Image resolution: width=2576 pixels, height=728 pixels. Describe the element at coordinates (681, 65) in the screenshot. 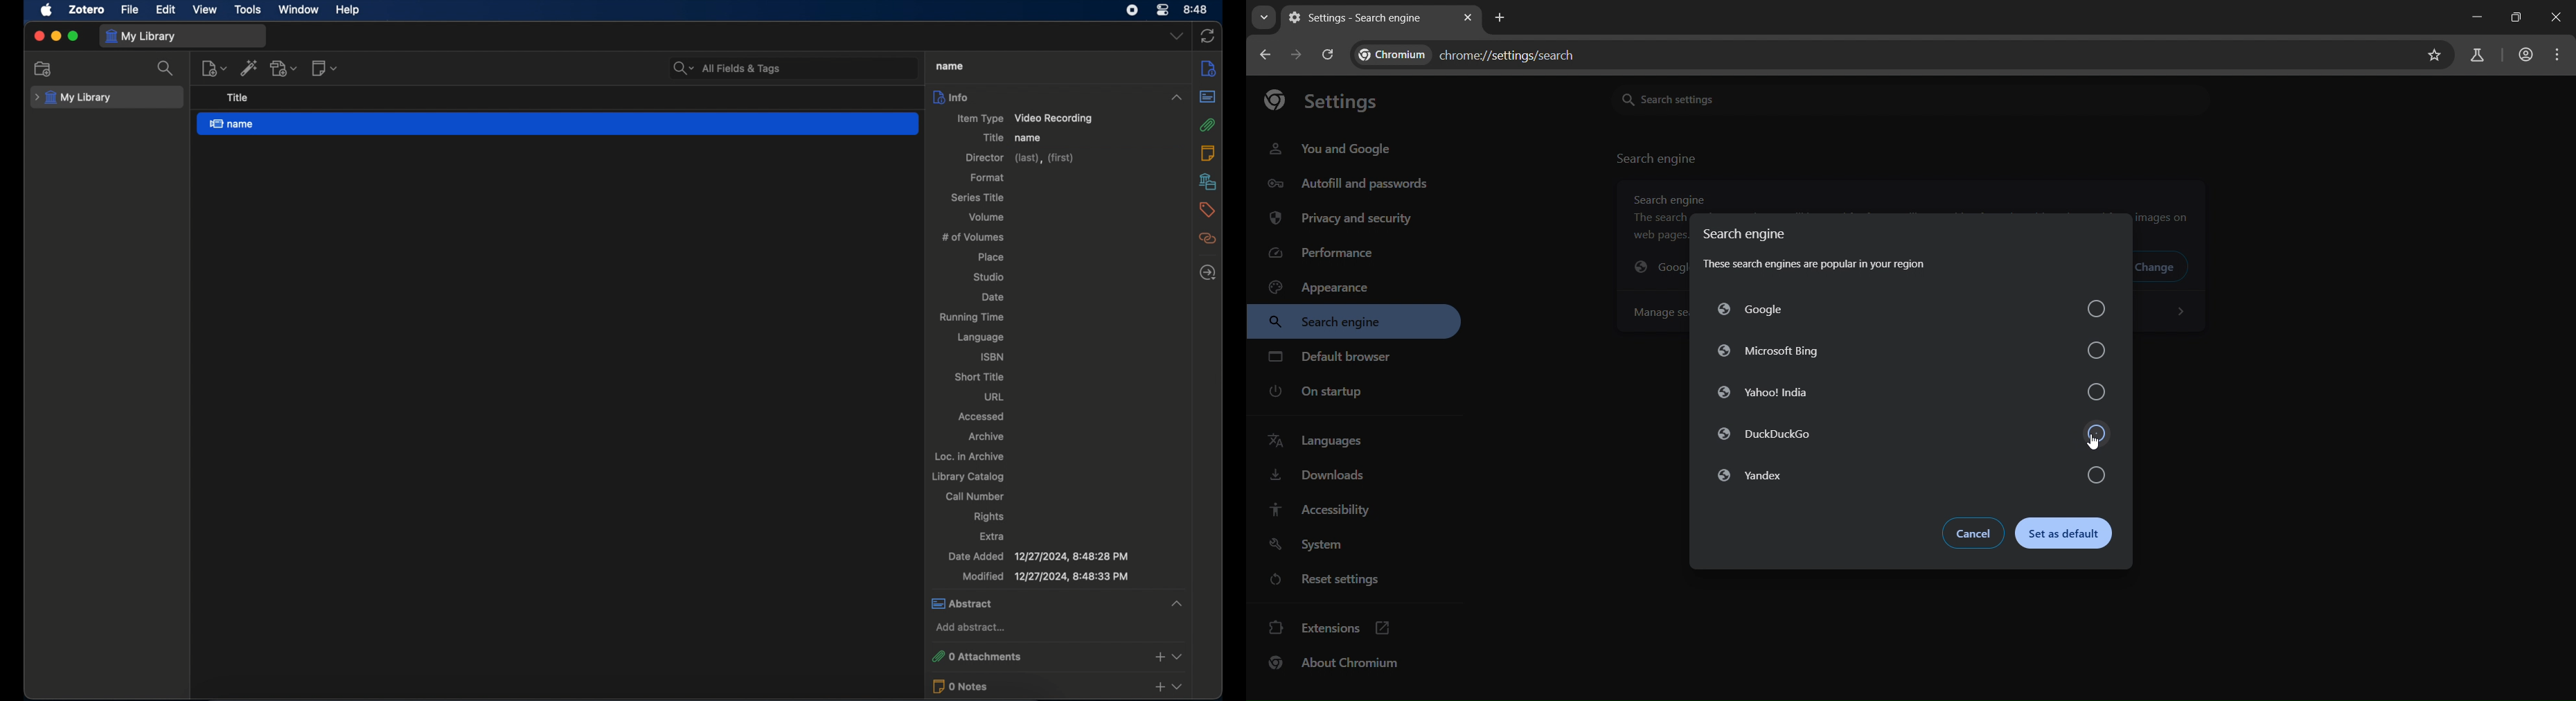

I see `search dropdown` at that location.